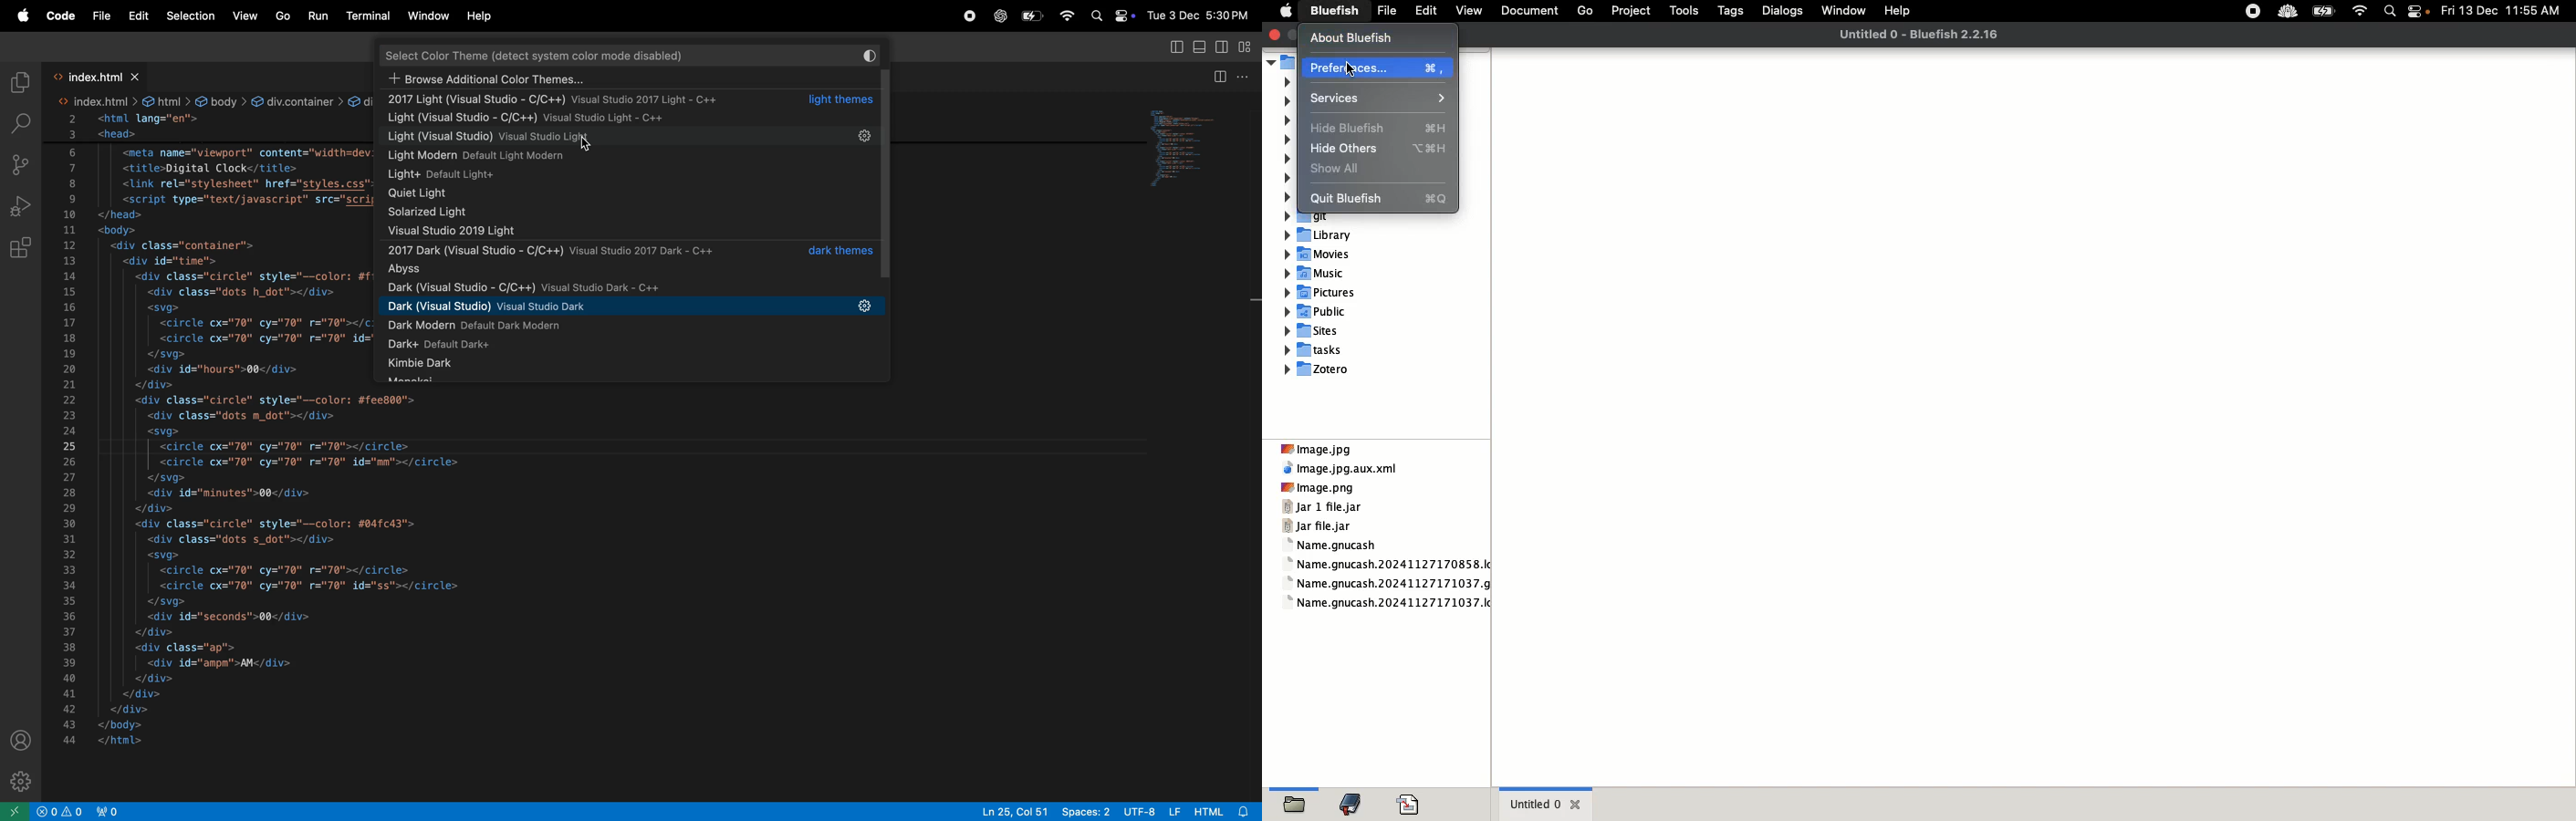 This screenshot has height=840, width=2576. Describe the element at coordinates (22, 17) in the screenshot. I see `apple menu` at that location.